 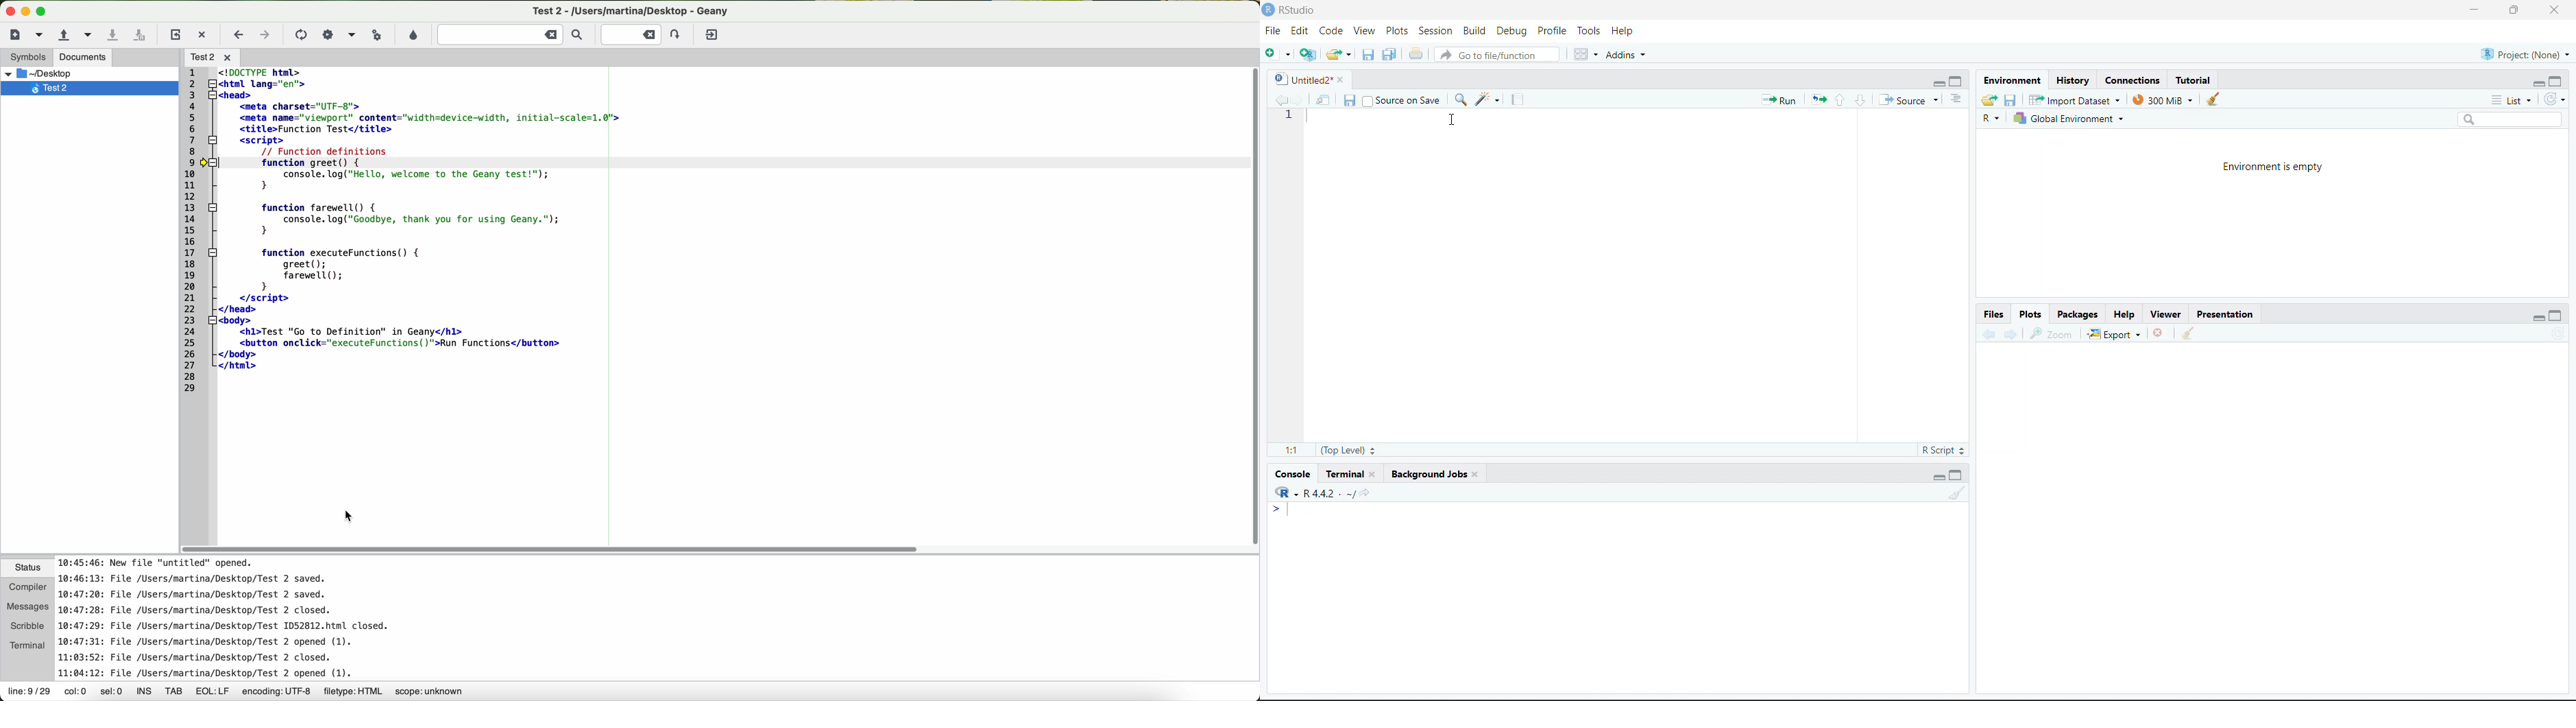 I want to click on 1:1, so click(x=1290, y=451).